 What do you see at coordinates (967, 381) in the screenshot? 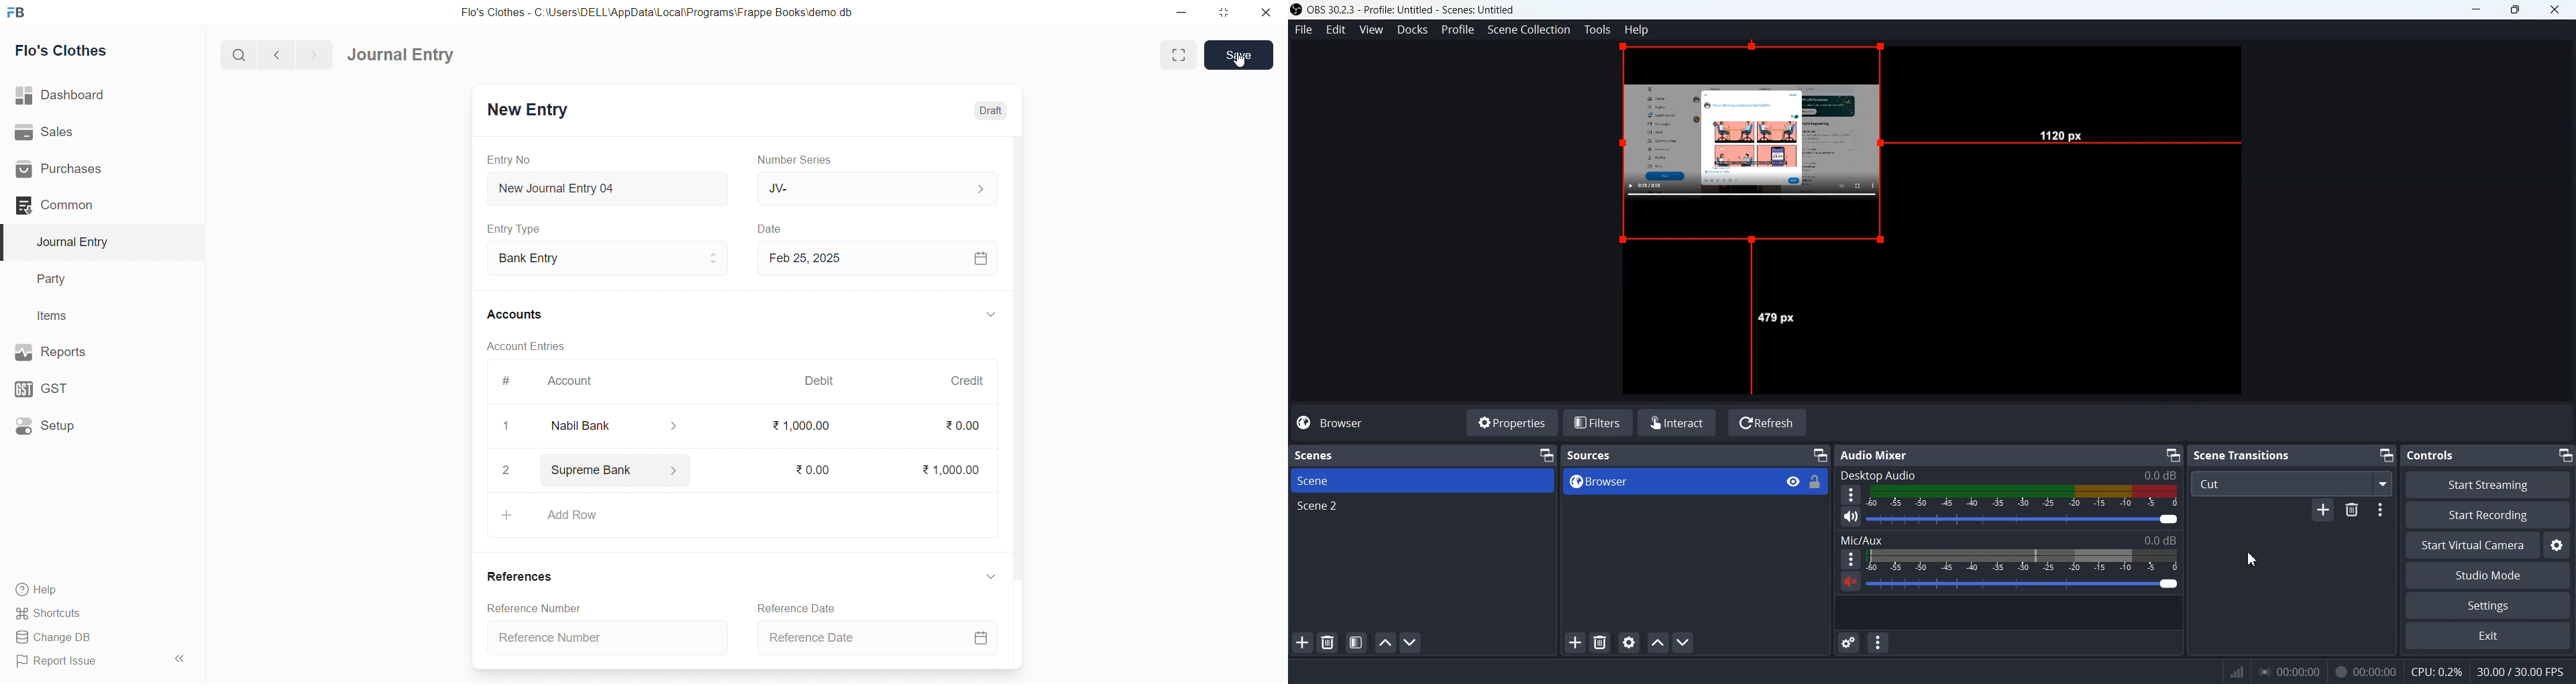
I see `Credit` at bounding box center [967, 381].